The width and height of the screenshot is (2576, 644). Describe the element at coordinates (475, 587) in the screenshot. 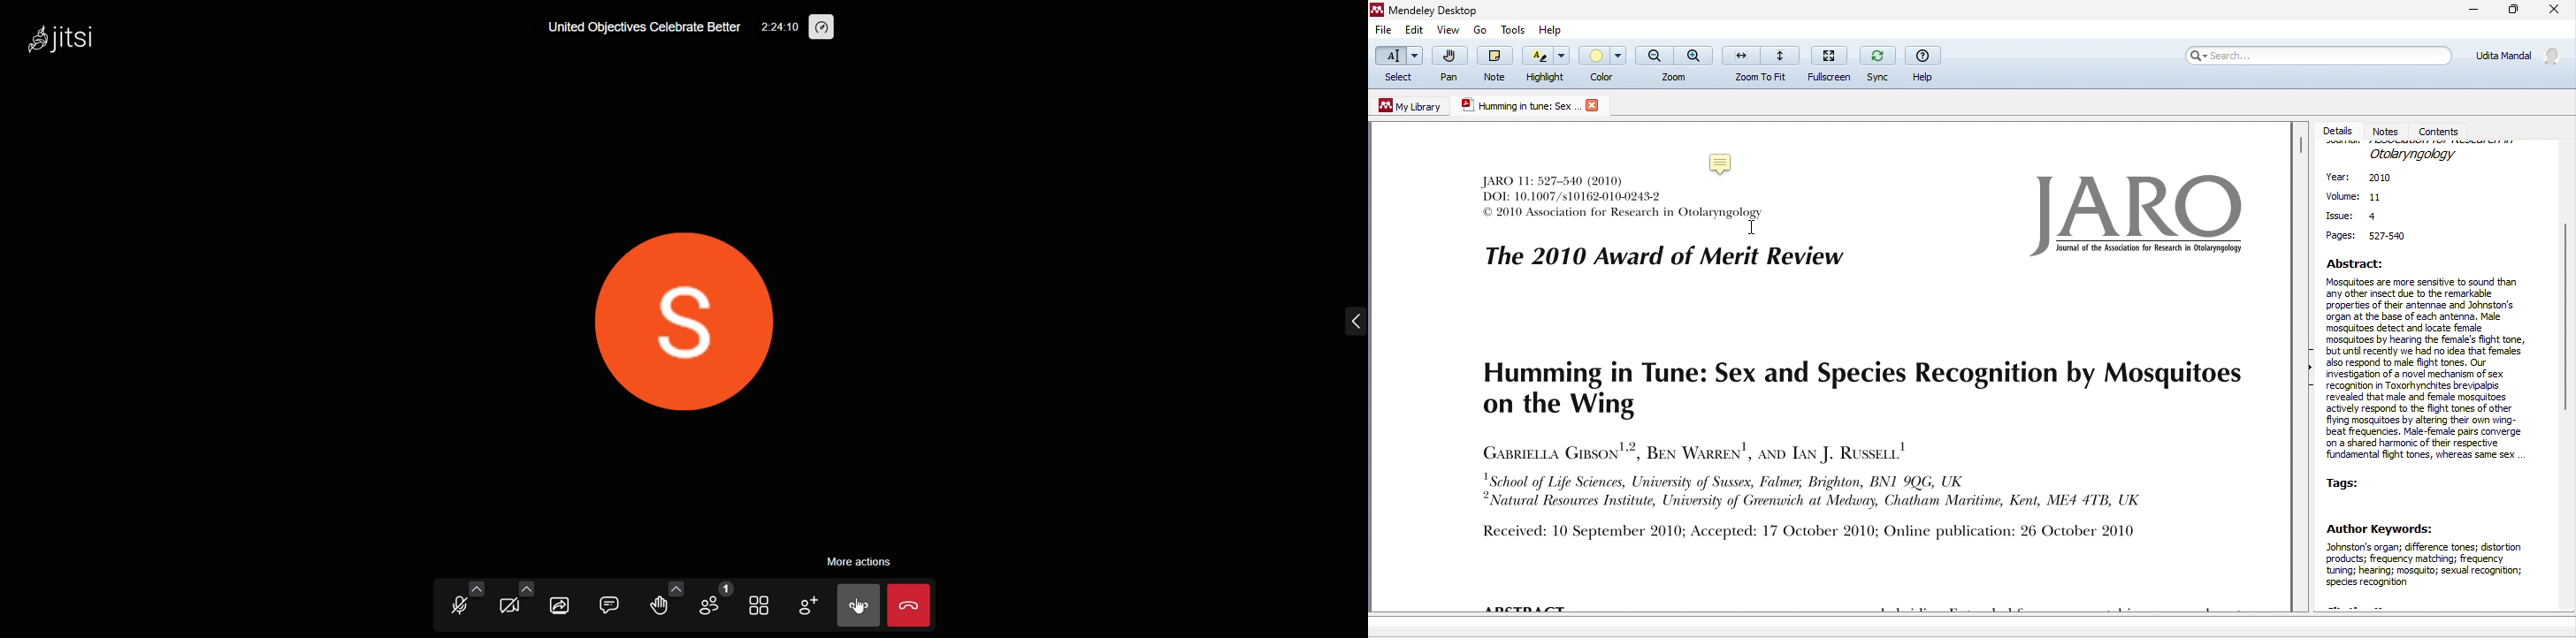

I see `more audio options` at that location.